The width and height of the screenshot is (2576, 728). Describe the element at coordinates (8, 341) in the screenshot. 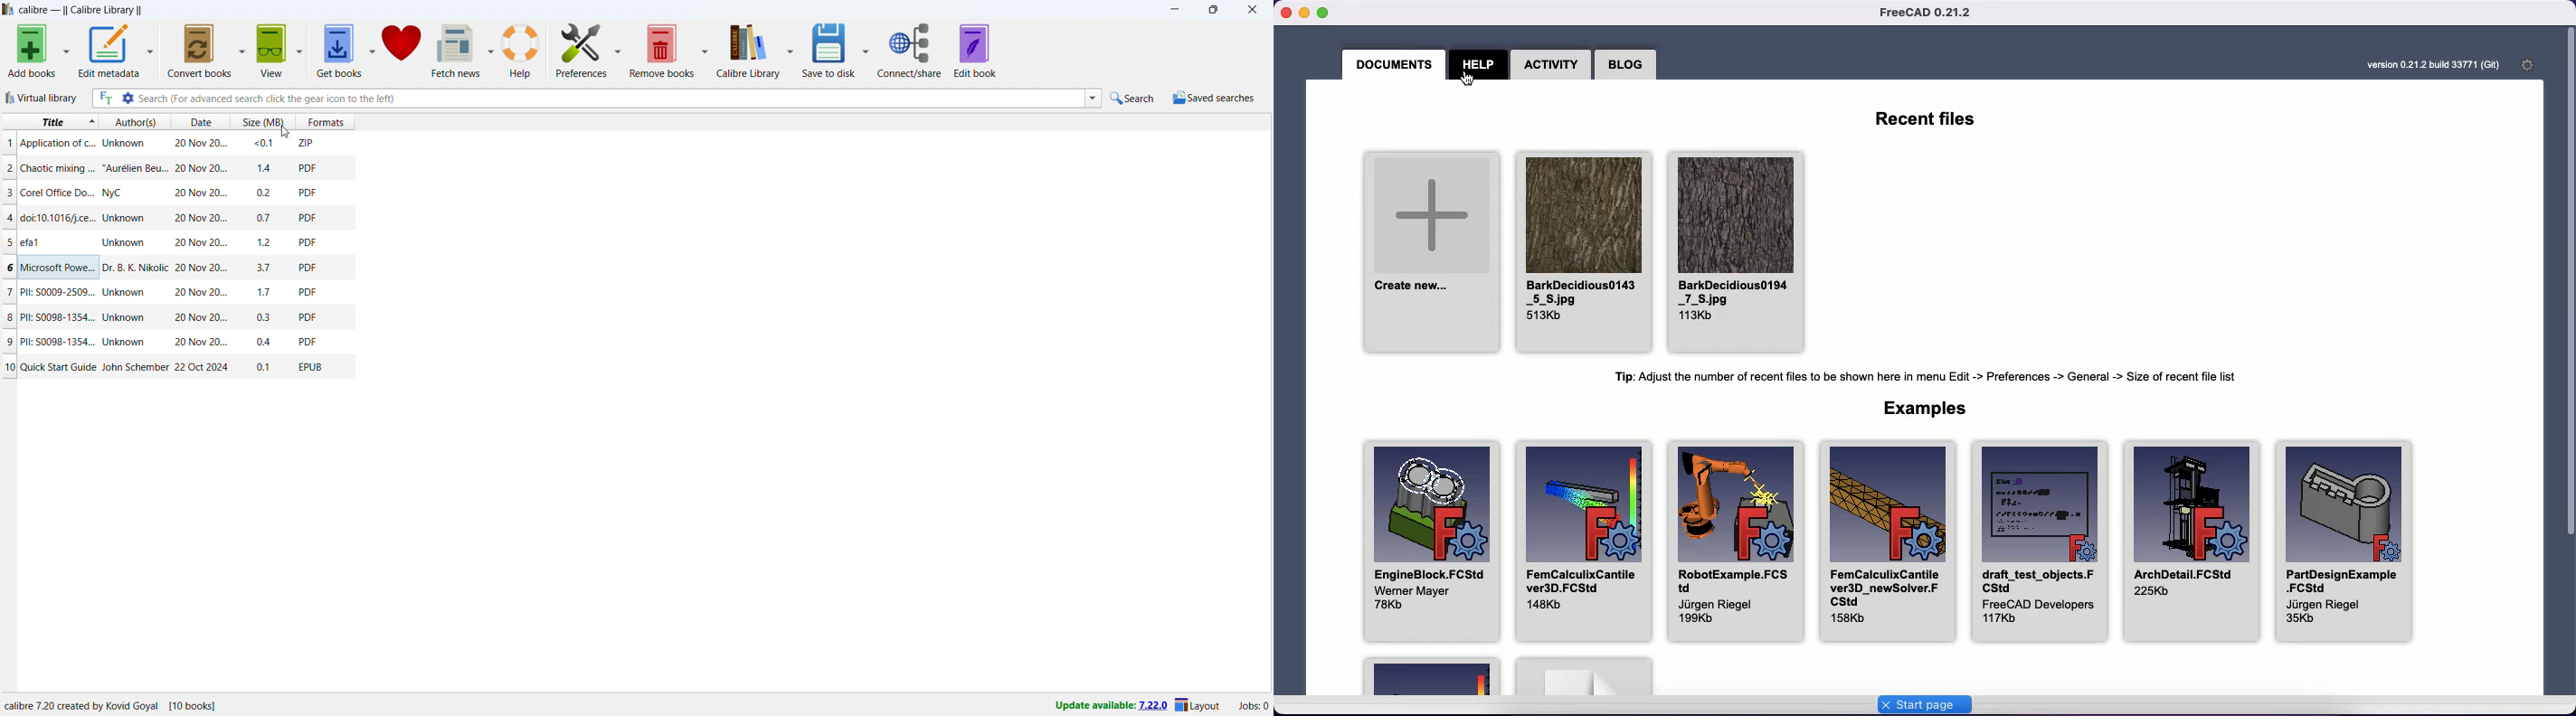

I see `9` at that location.